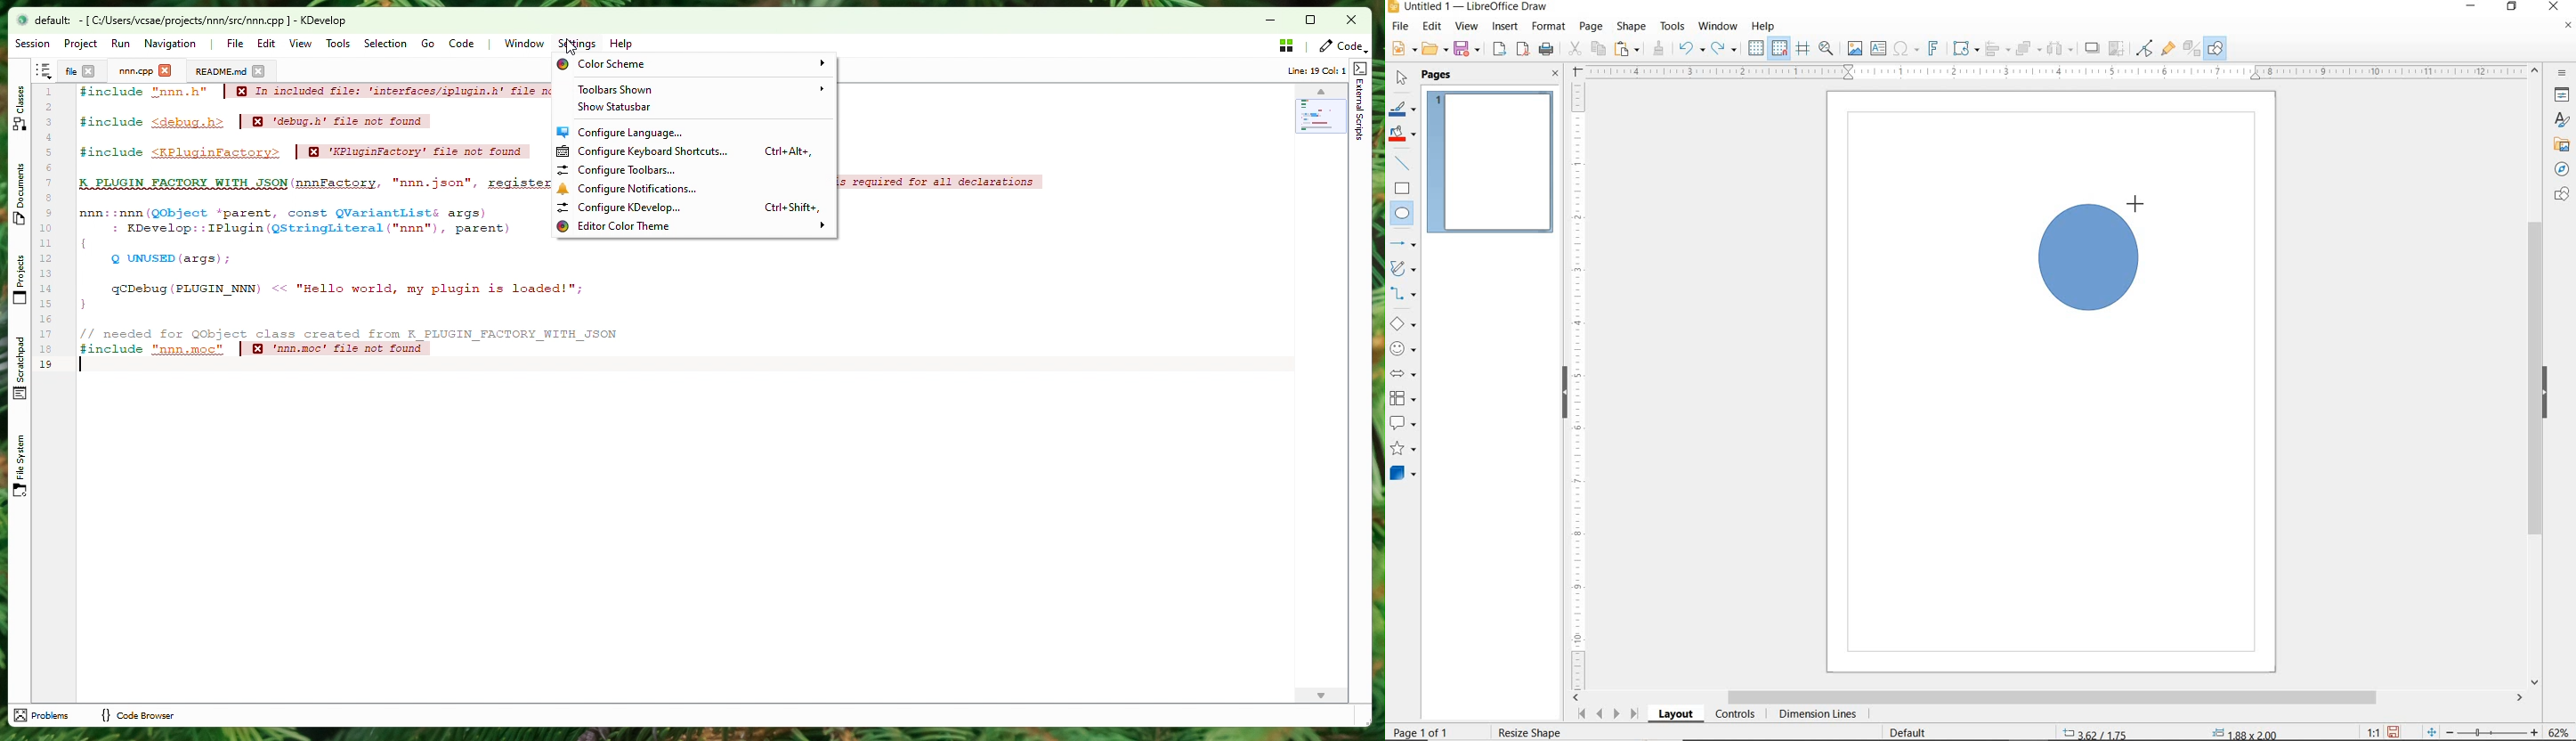 The image size is (2576, 756). I want to click on TOGGLE POINT EDIT MODE, so click(2145, 48).